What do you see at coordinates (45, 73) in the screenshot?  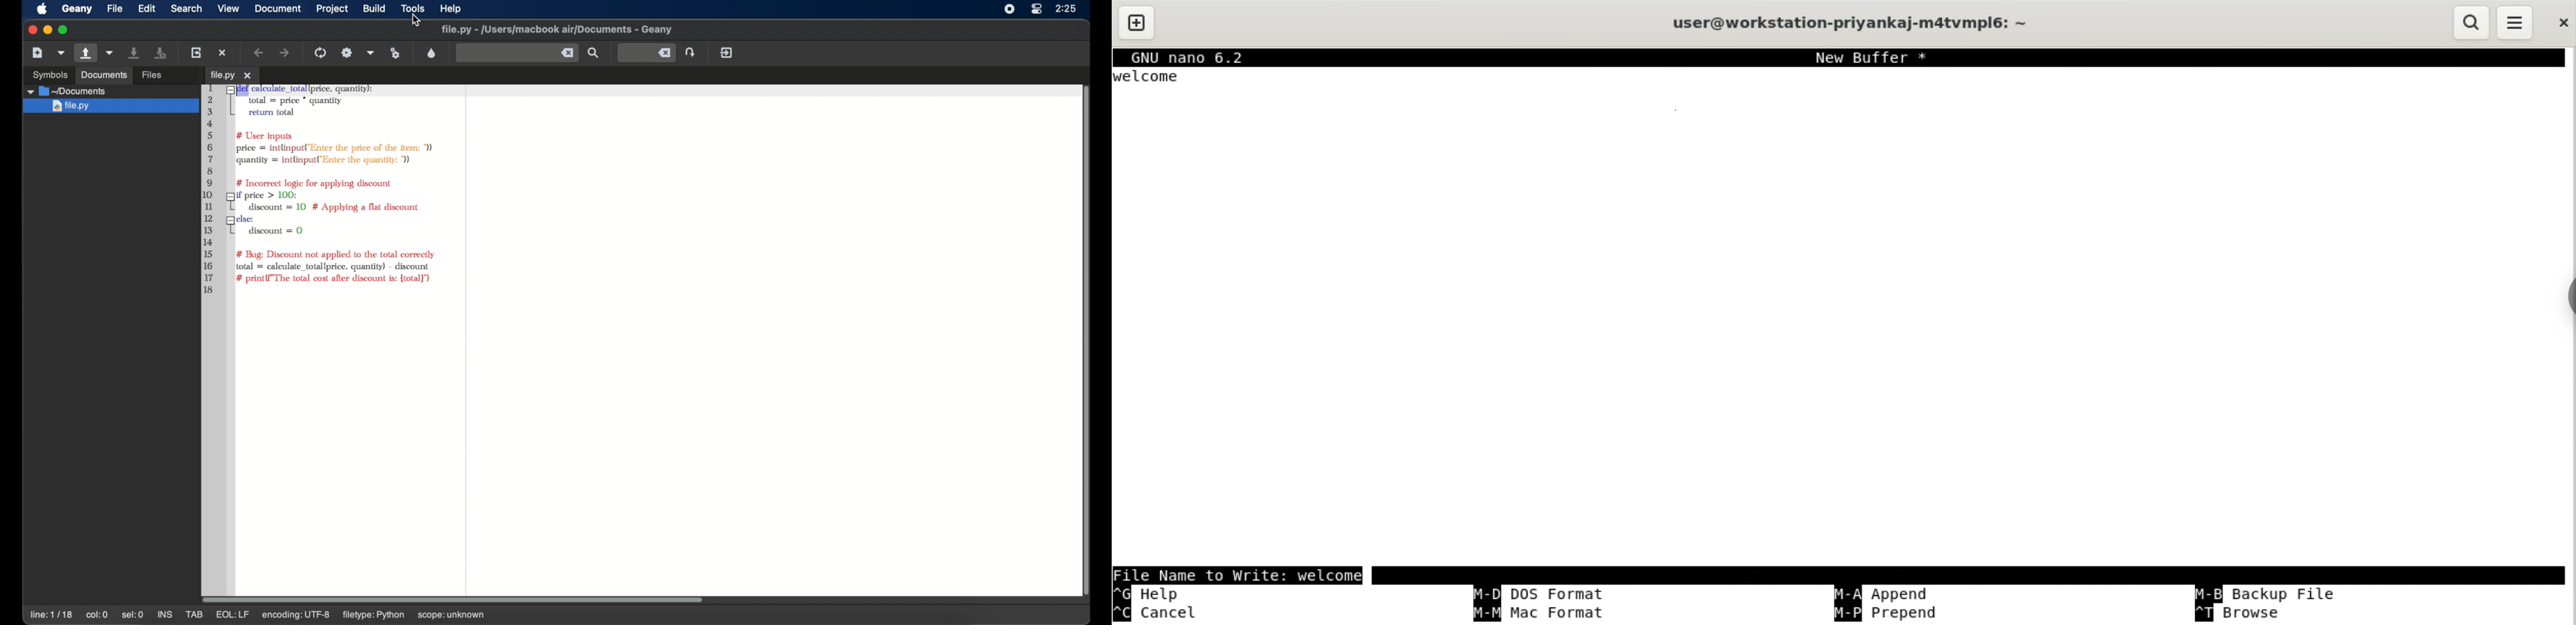 I see `` at bounding box center [45, 73].